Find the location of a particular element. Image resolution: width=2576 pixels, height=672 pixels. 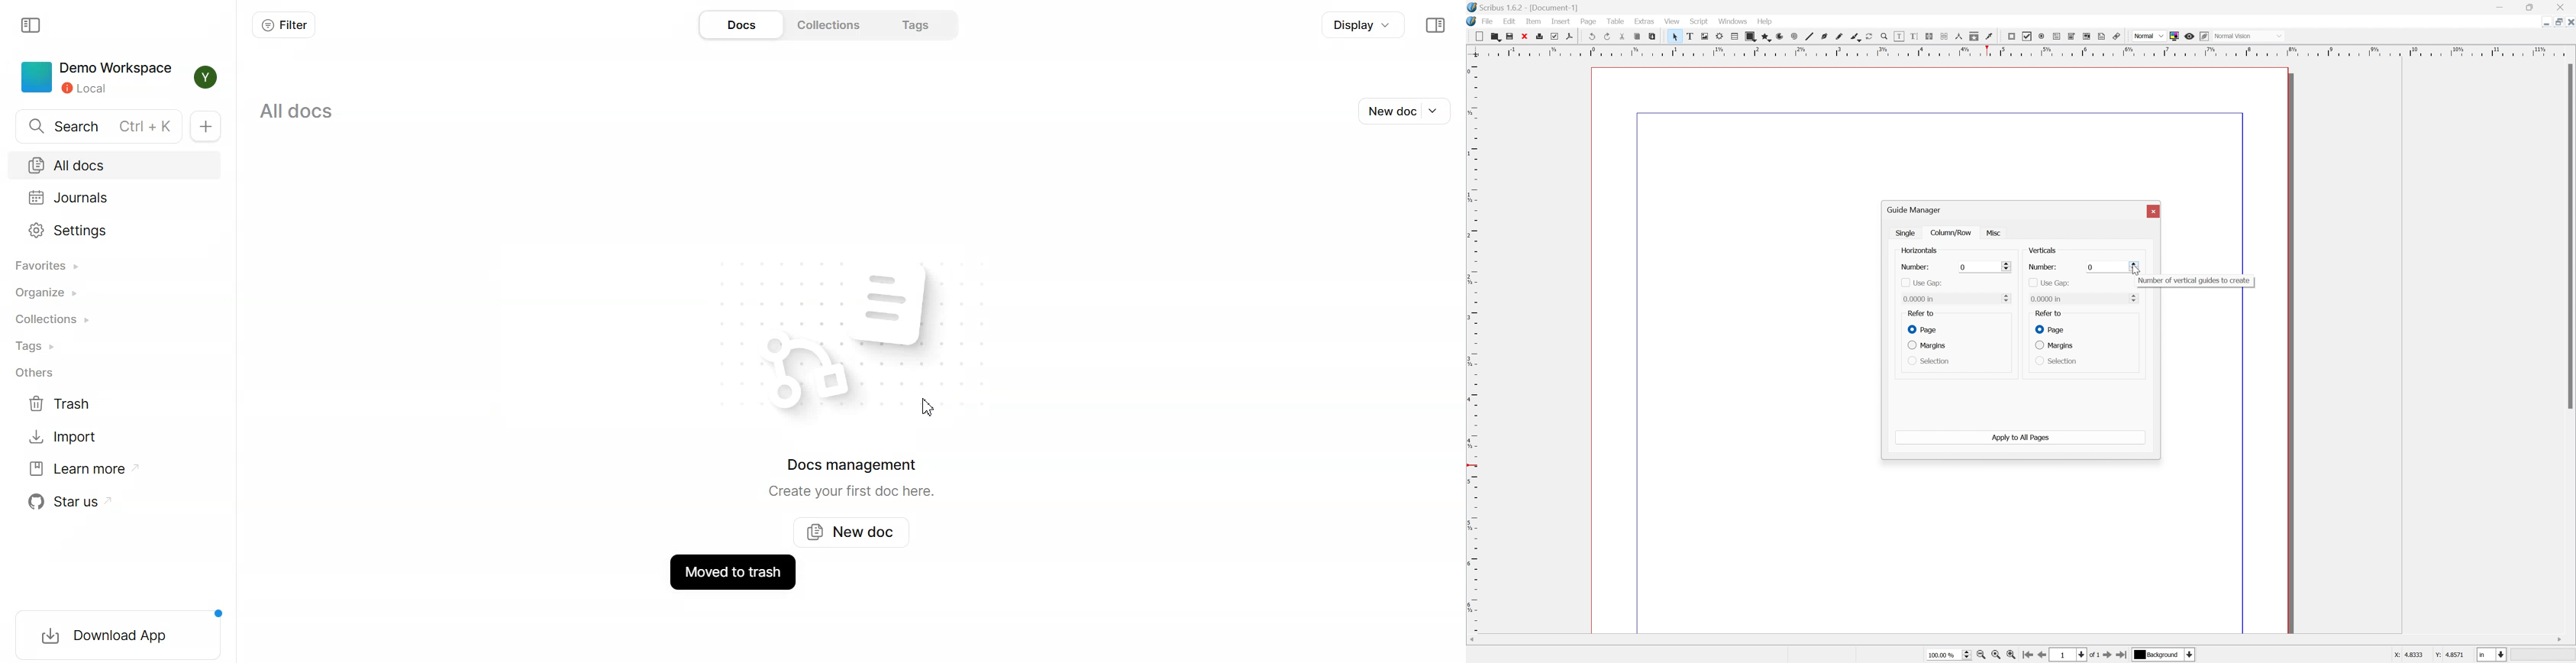

shape is located at coordinates (1751, 37).